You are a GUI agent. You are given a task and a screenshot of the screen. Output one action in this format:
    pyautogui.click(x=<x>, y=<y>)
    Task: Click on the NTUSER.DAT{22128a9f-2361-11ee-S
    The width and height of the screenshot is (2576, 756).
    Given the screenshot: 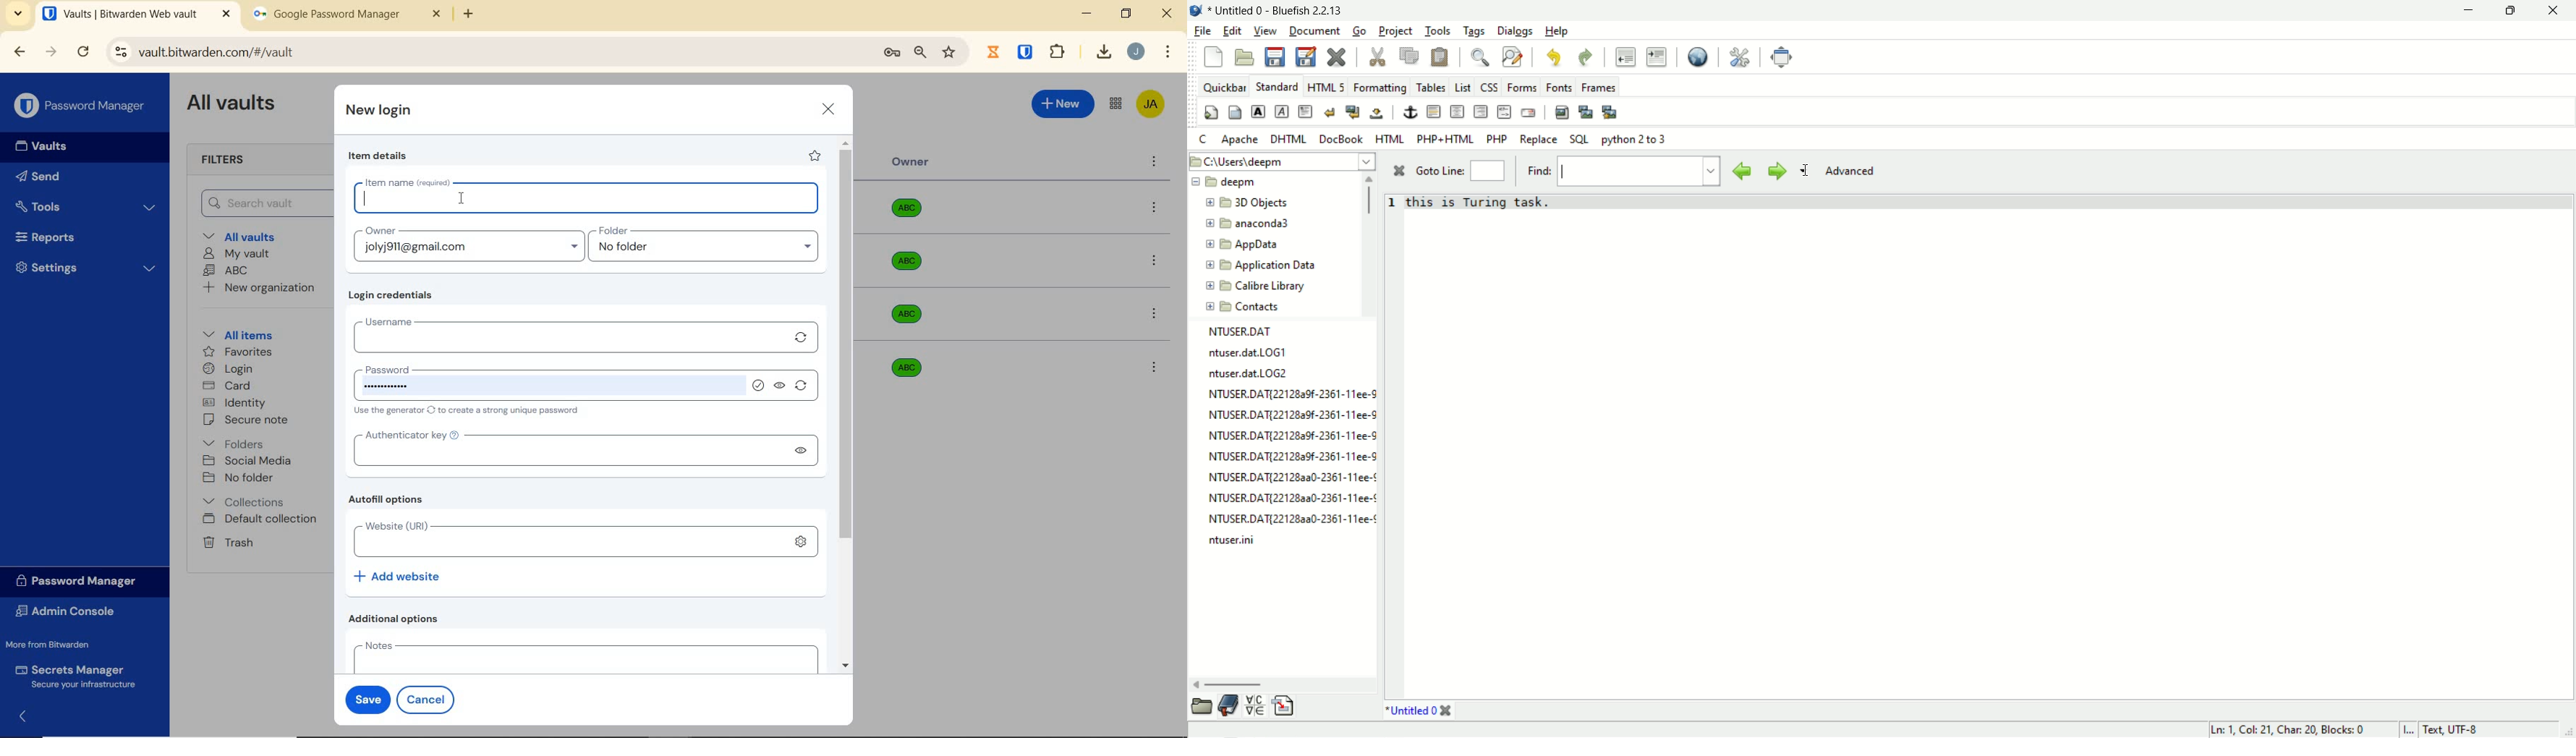 What is the action you would take?
    pyautogui.click(x=1285, y=396)
    